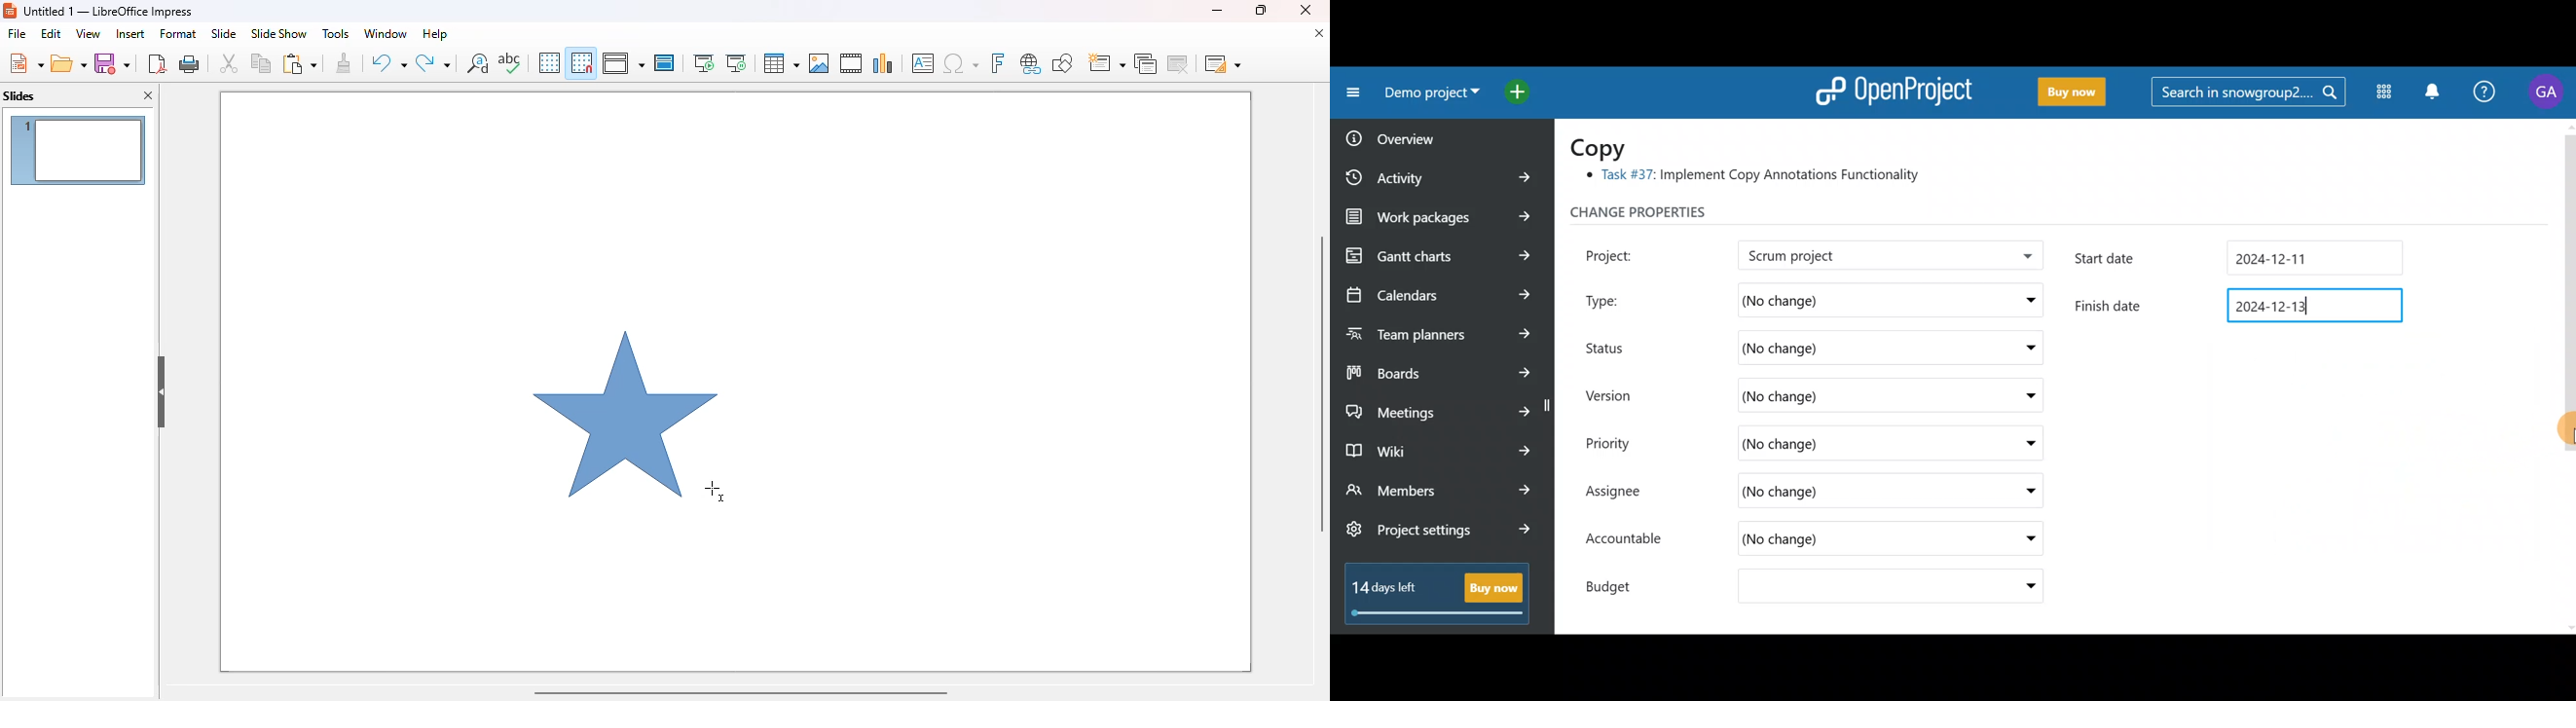  What do you see at coordinates (2128, 260) in the screenshot?
I see `Start date` at bounding box center [2128, 260].